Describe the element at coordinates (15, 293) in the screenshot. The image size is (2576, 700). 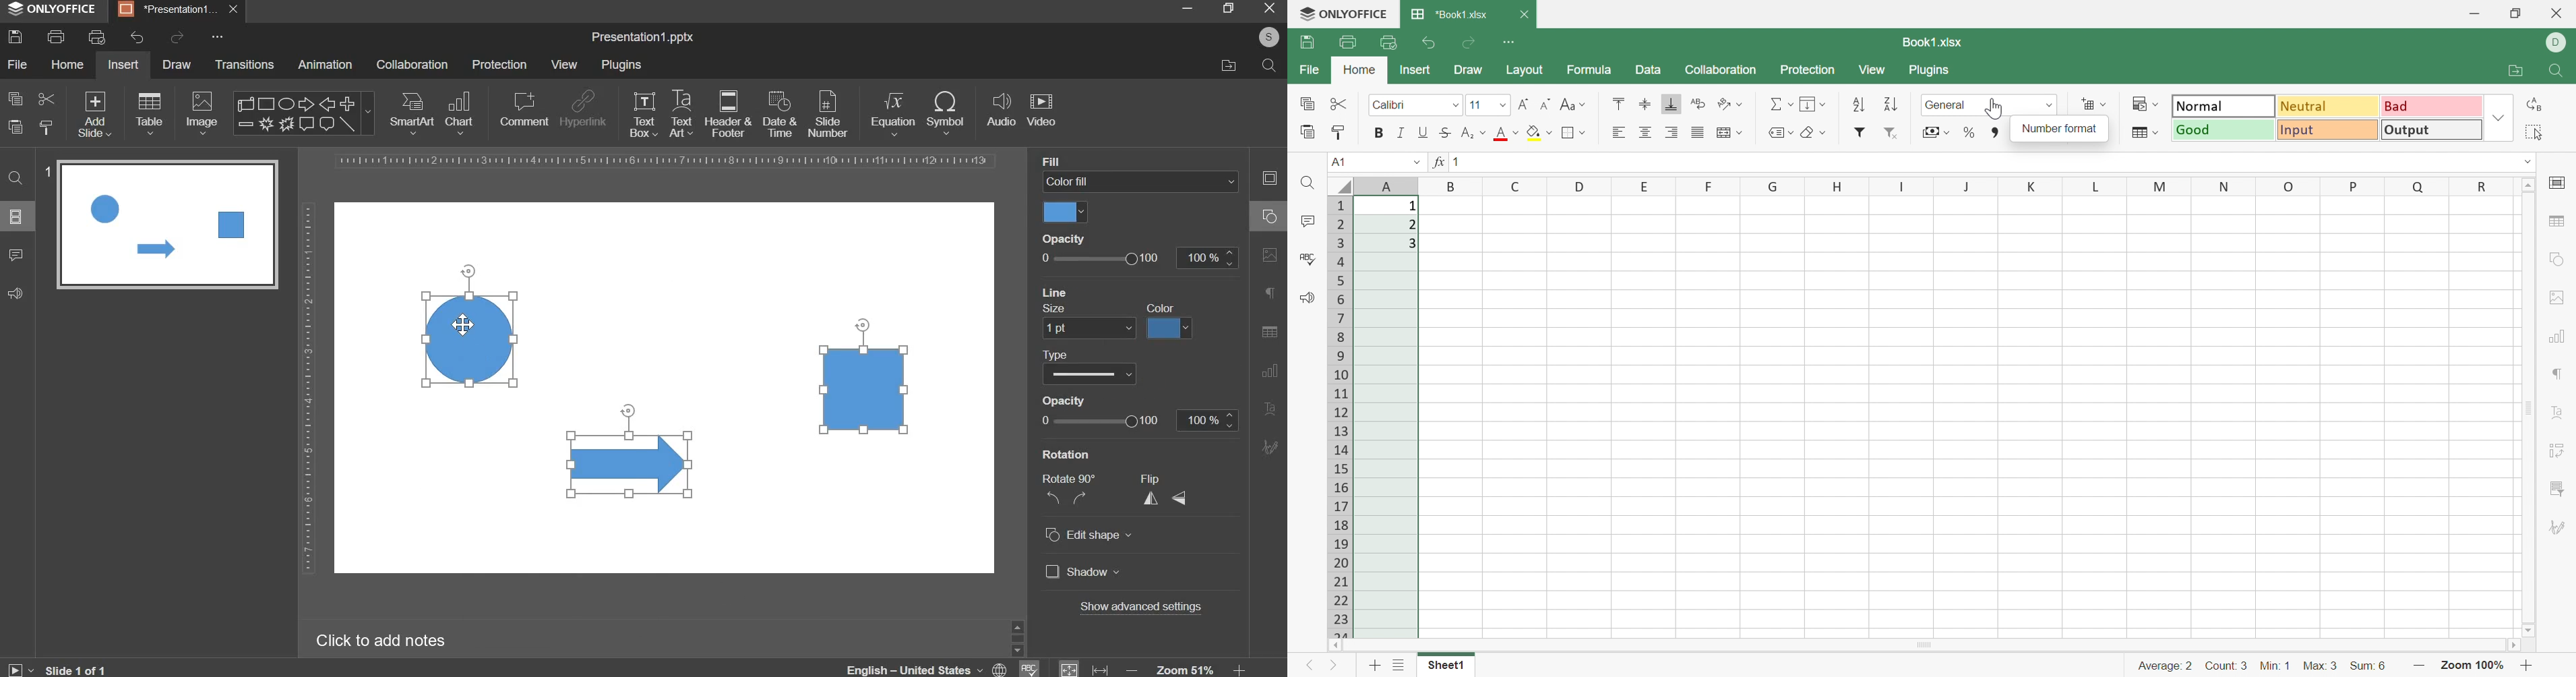
I see `feedback` at that location.